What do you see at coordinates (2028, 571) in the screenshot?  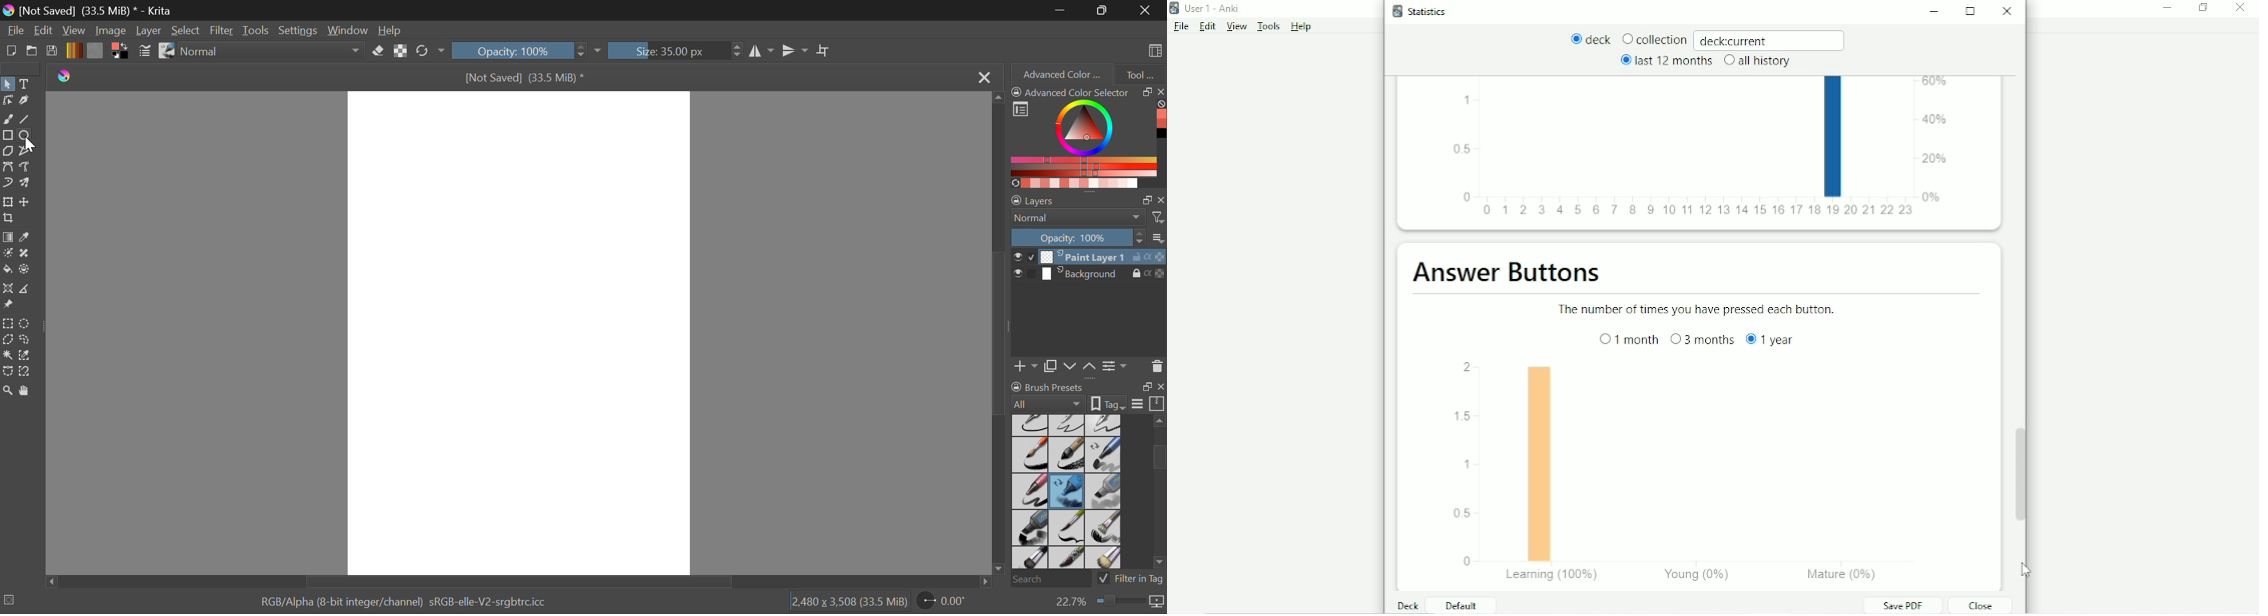 I see `Cursor` at bounding box center [2028, 571].